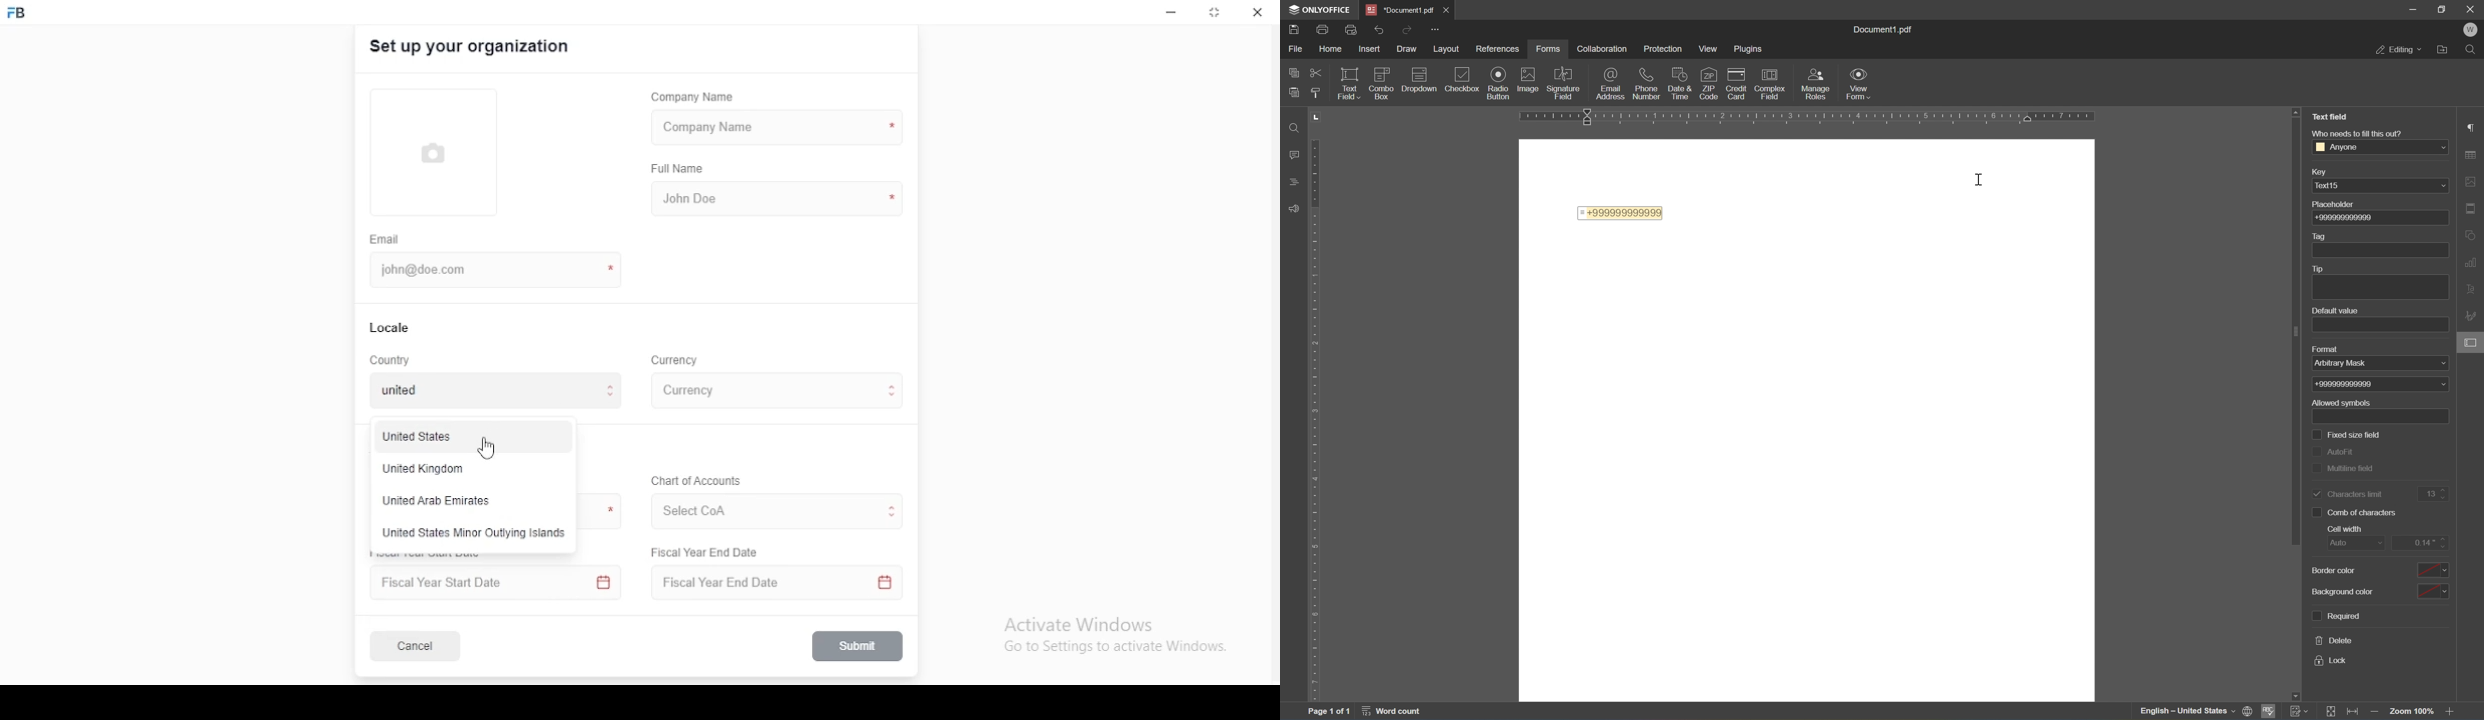  I want to click on set up your organization, so click(471, 47).